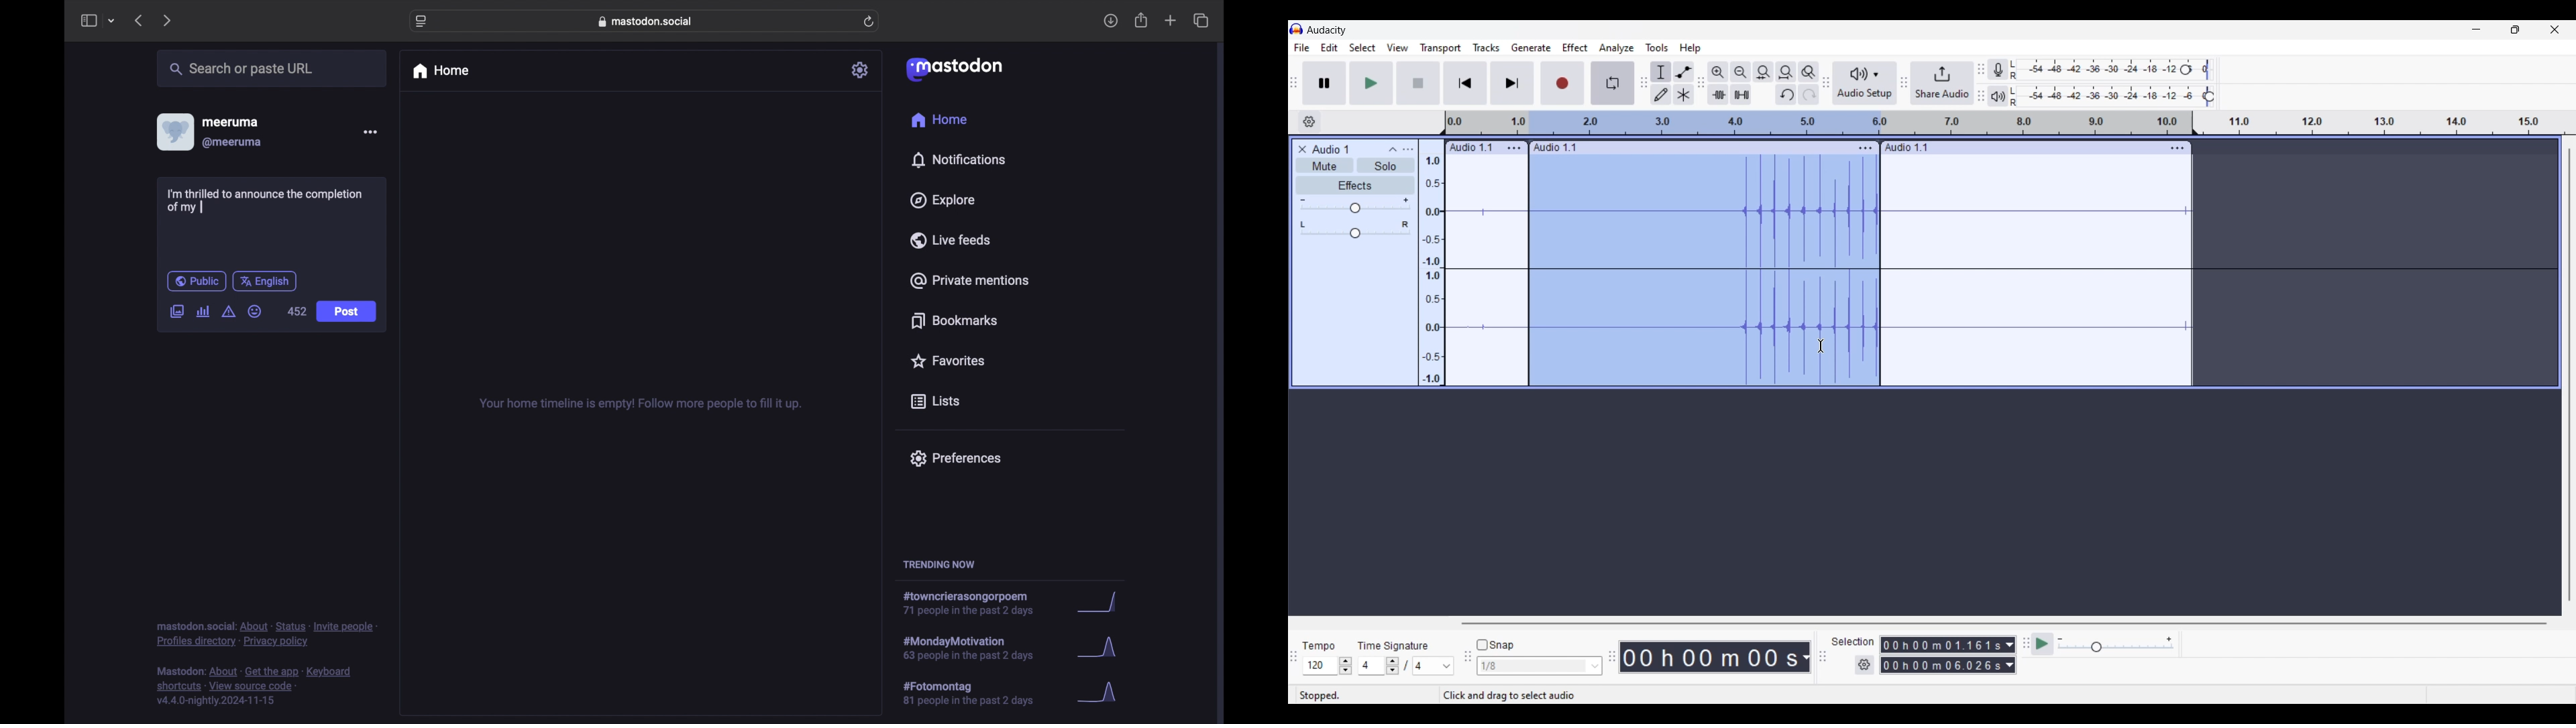 This screenshot has width=2576, height=728. I want to click on Trim audio outside selection, so click(1718, 95).